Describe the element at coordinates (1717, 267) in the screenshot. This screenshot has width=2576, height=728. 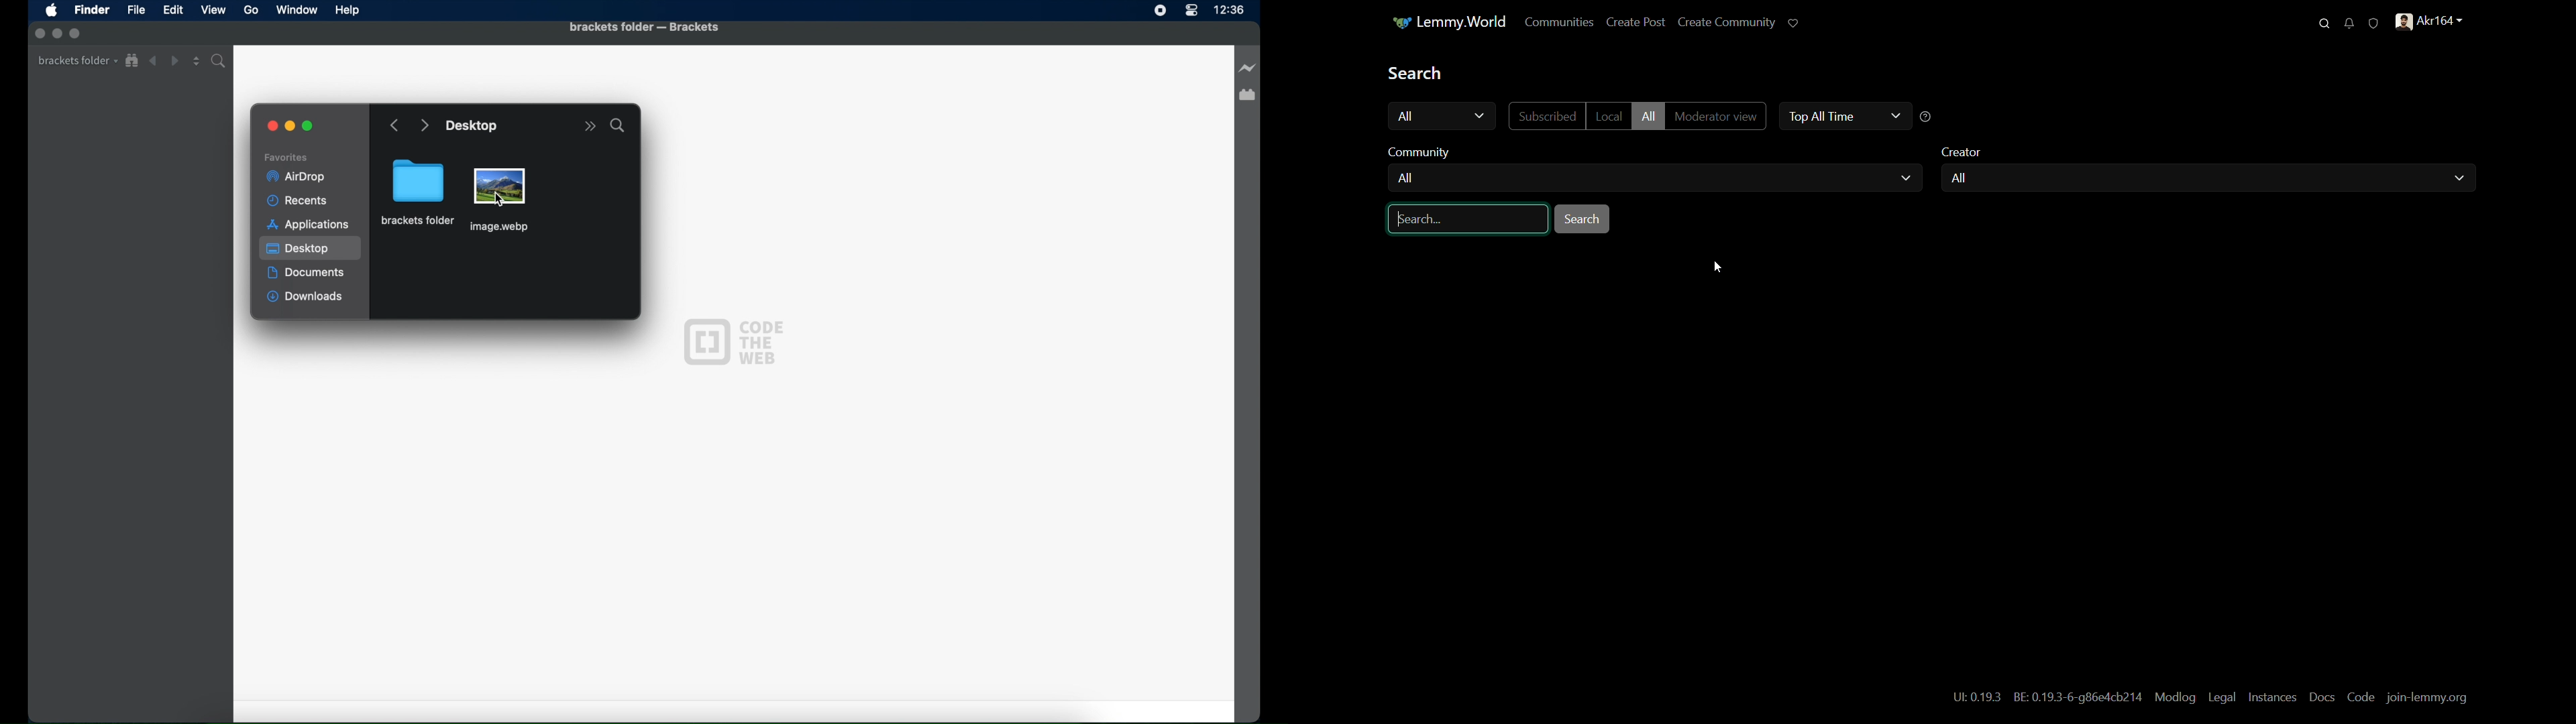
I see `cursor` at that location.